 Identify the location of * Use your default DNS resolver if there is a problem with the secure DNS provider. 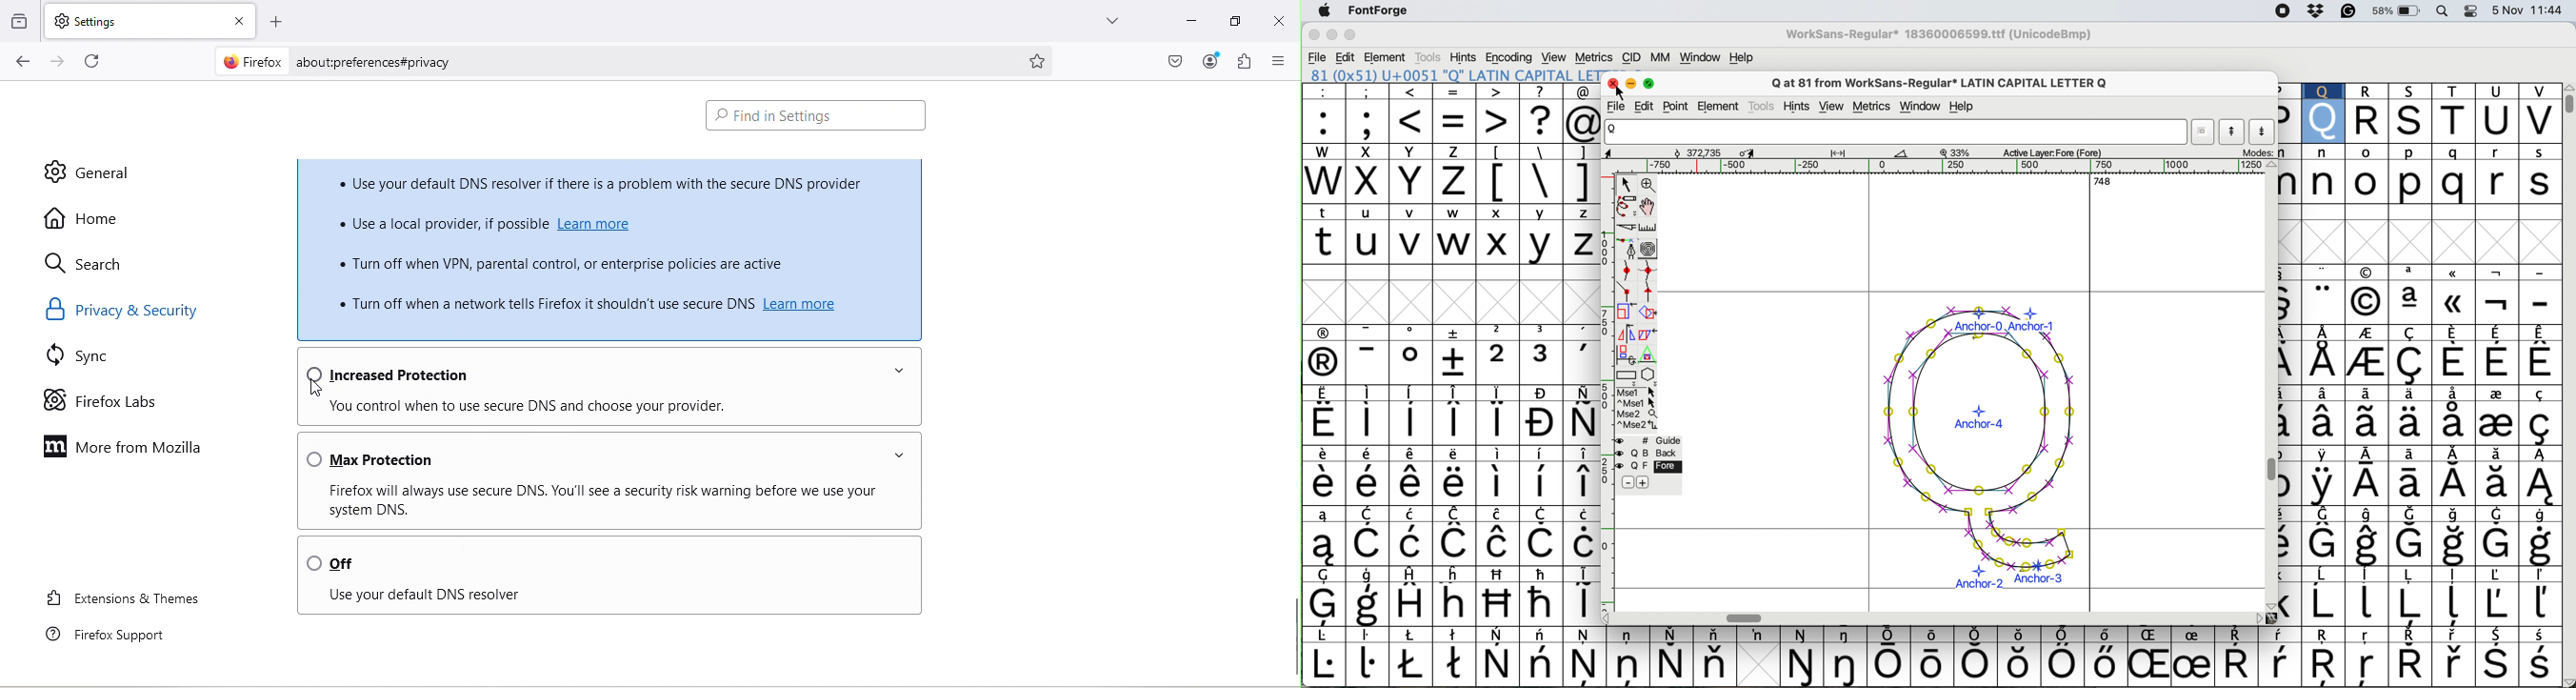
(604, 182).